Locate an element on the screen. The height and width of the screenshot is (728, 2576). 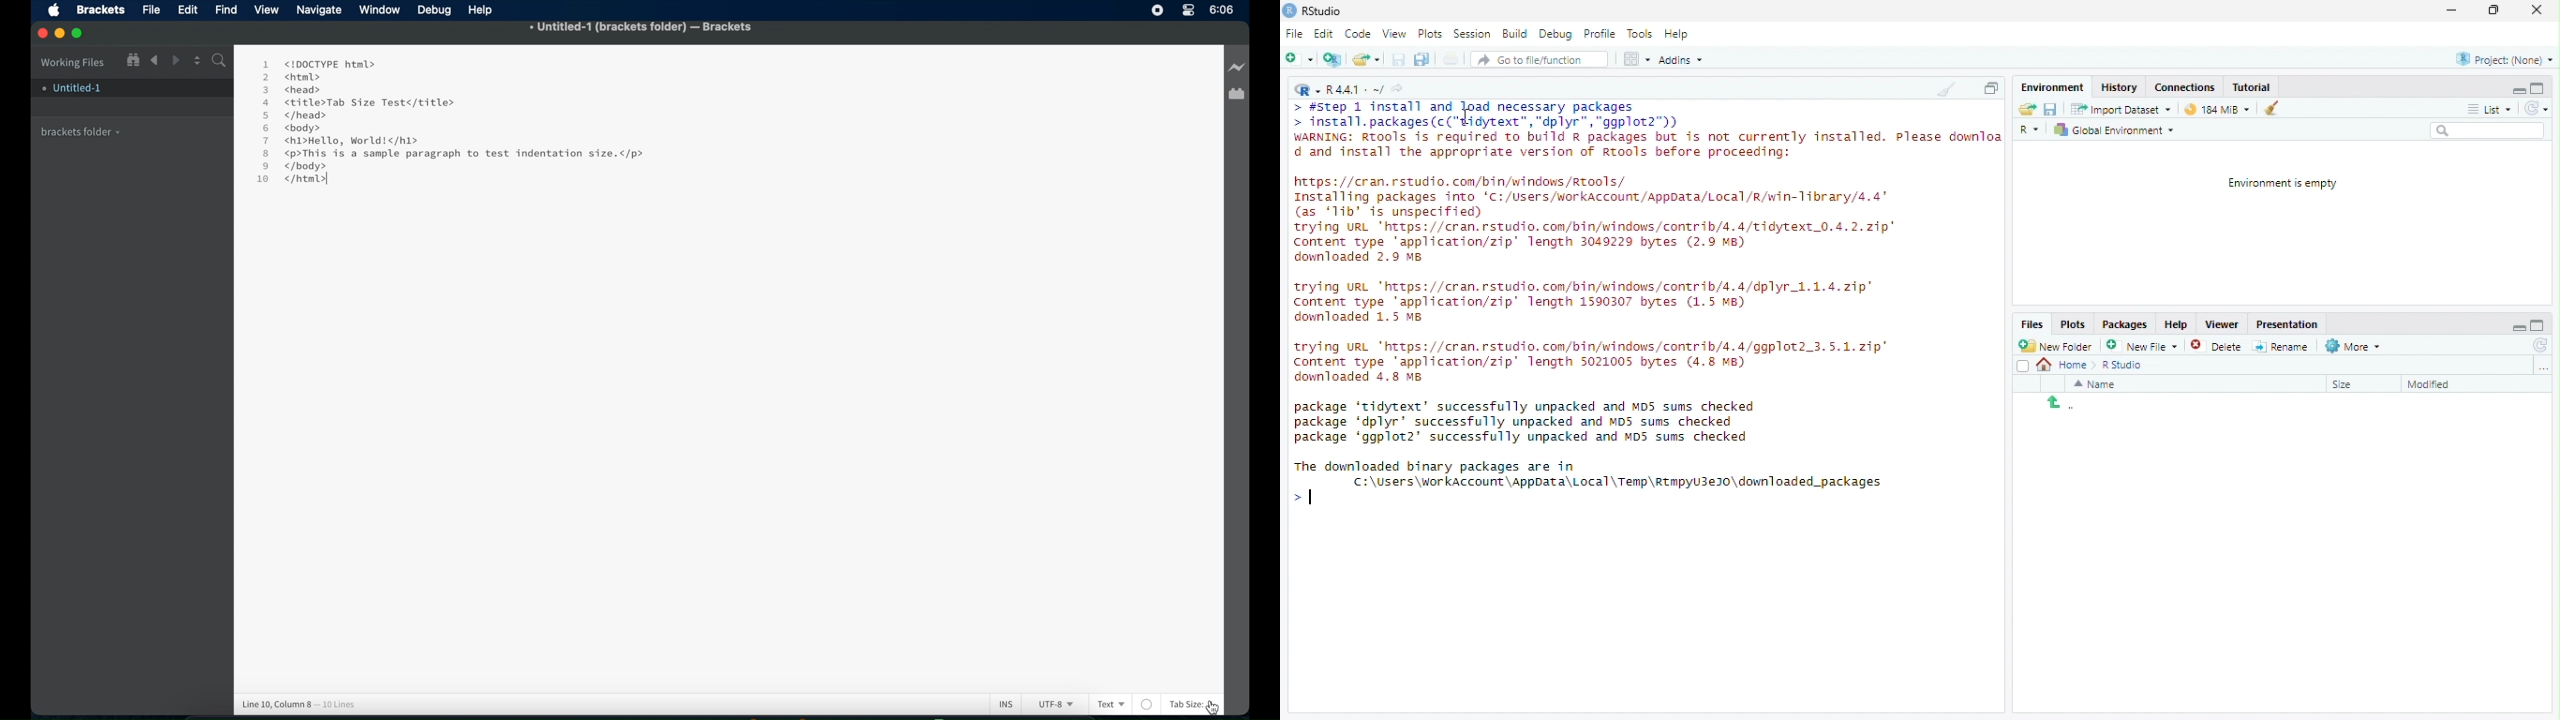
Session is located at coordinates (1472, 33).